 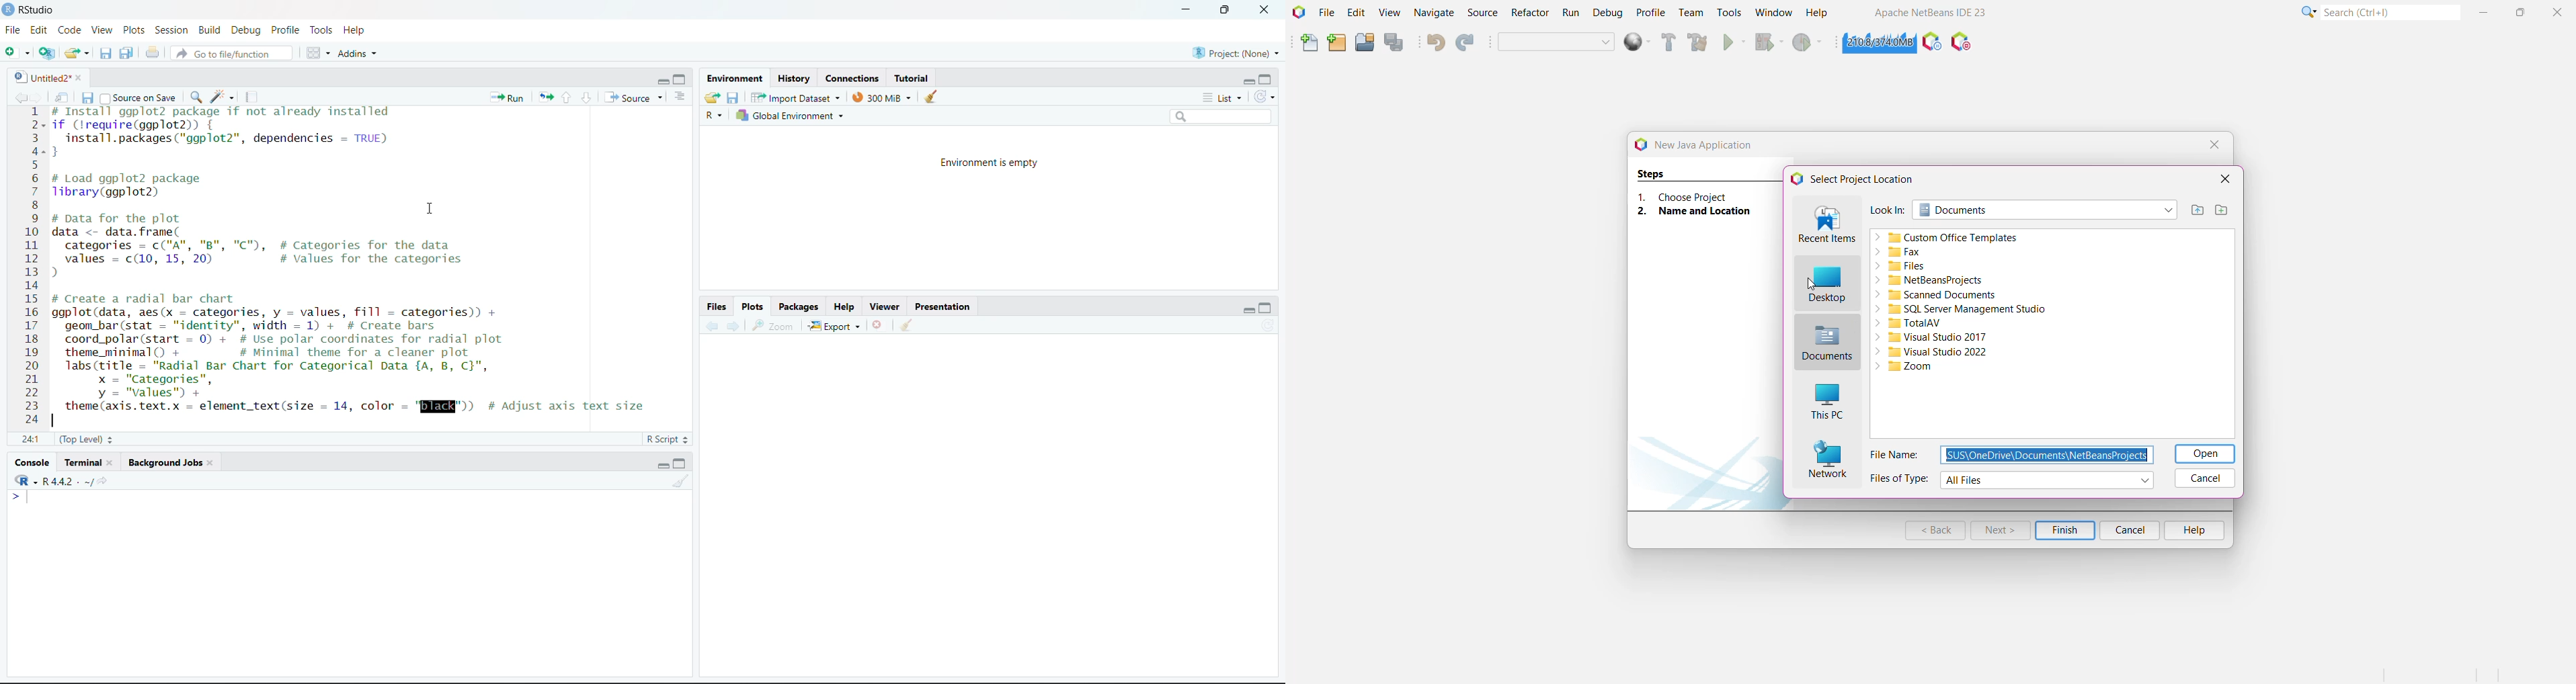 What do you see at coordinates (1221, 9) in the screenshot?
I see `maximize` at bounding box center [1221, 9].